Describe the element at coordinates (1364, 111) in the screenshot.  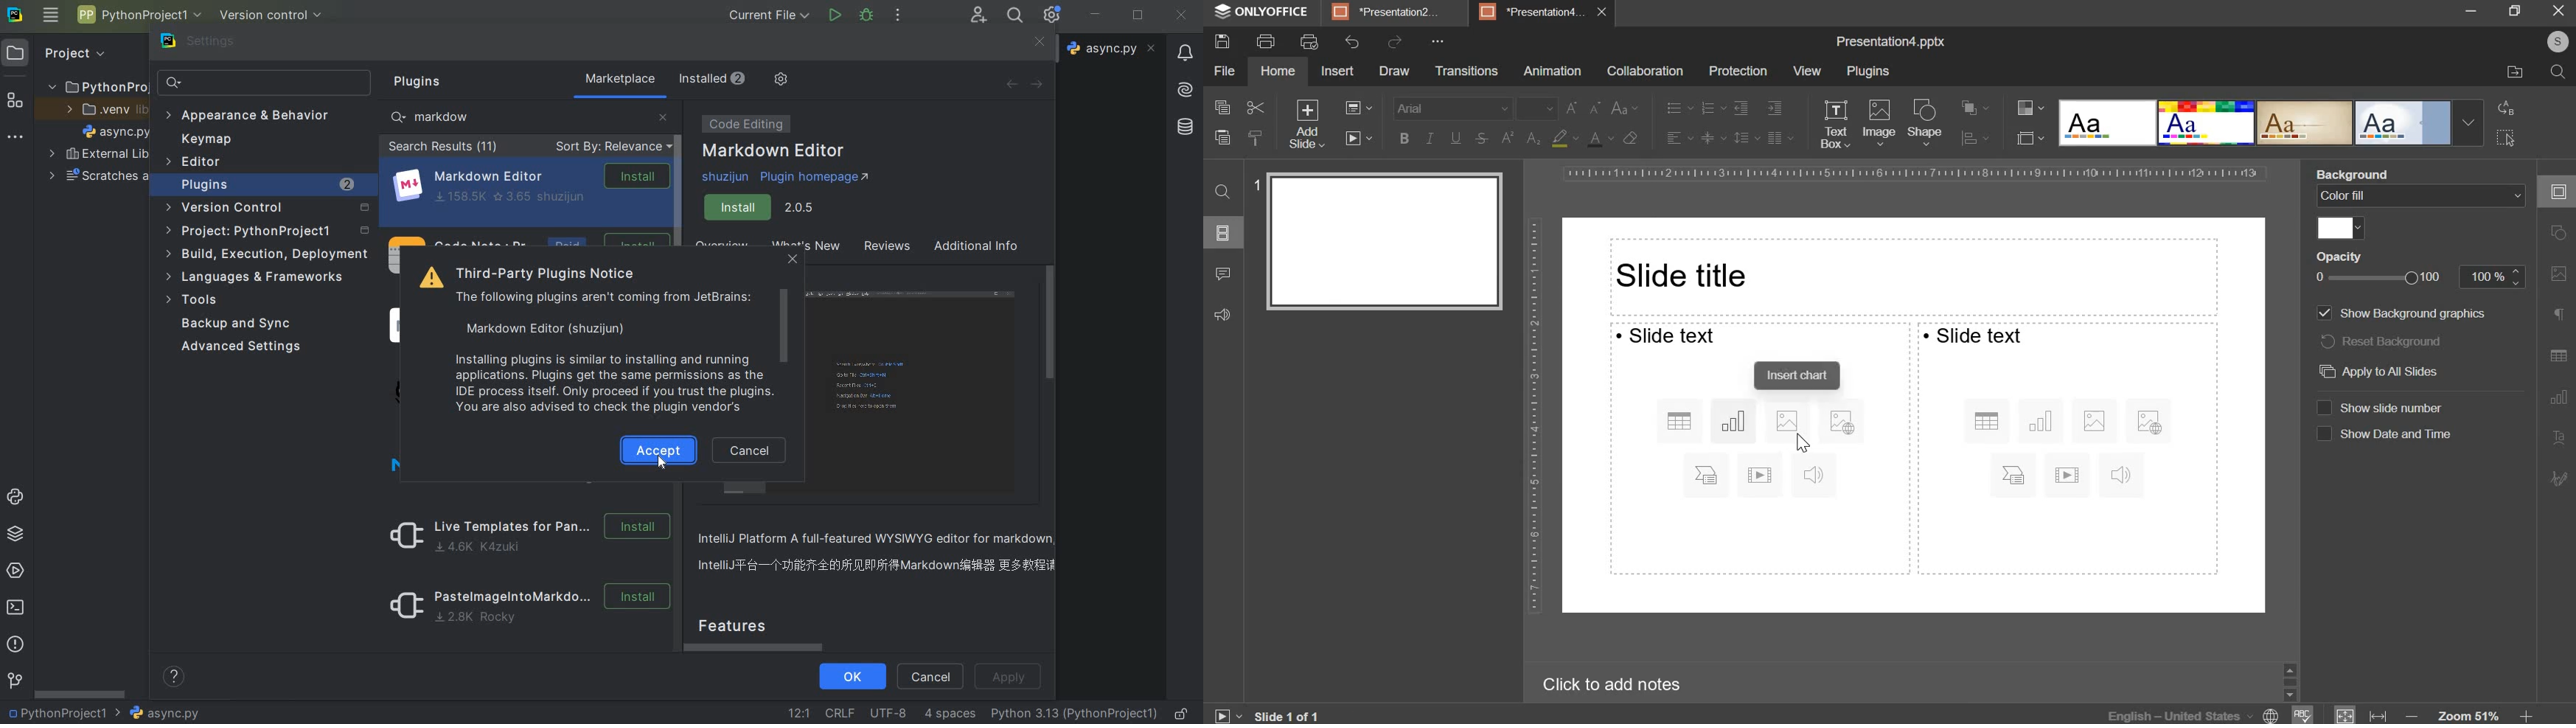
I see `change slide layout` at that location.